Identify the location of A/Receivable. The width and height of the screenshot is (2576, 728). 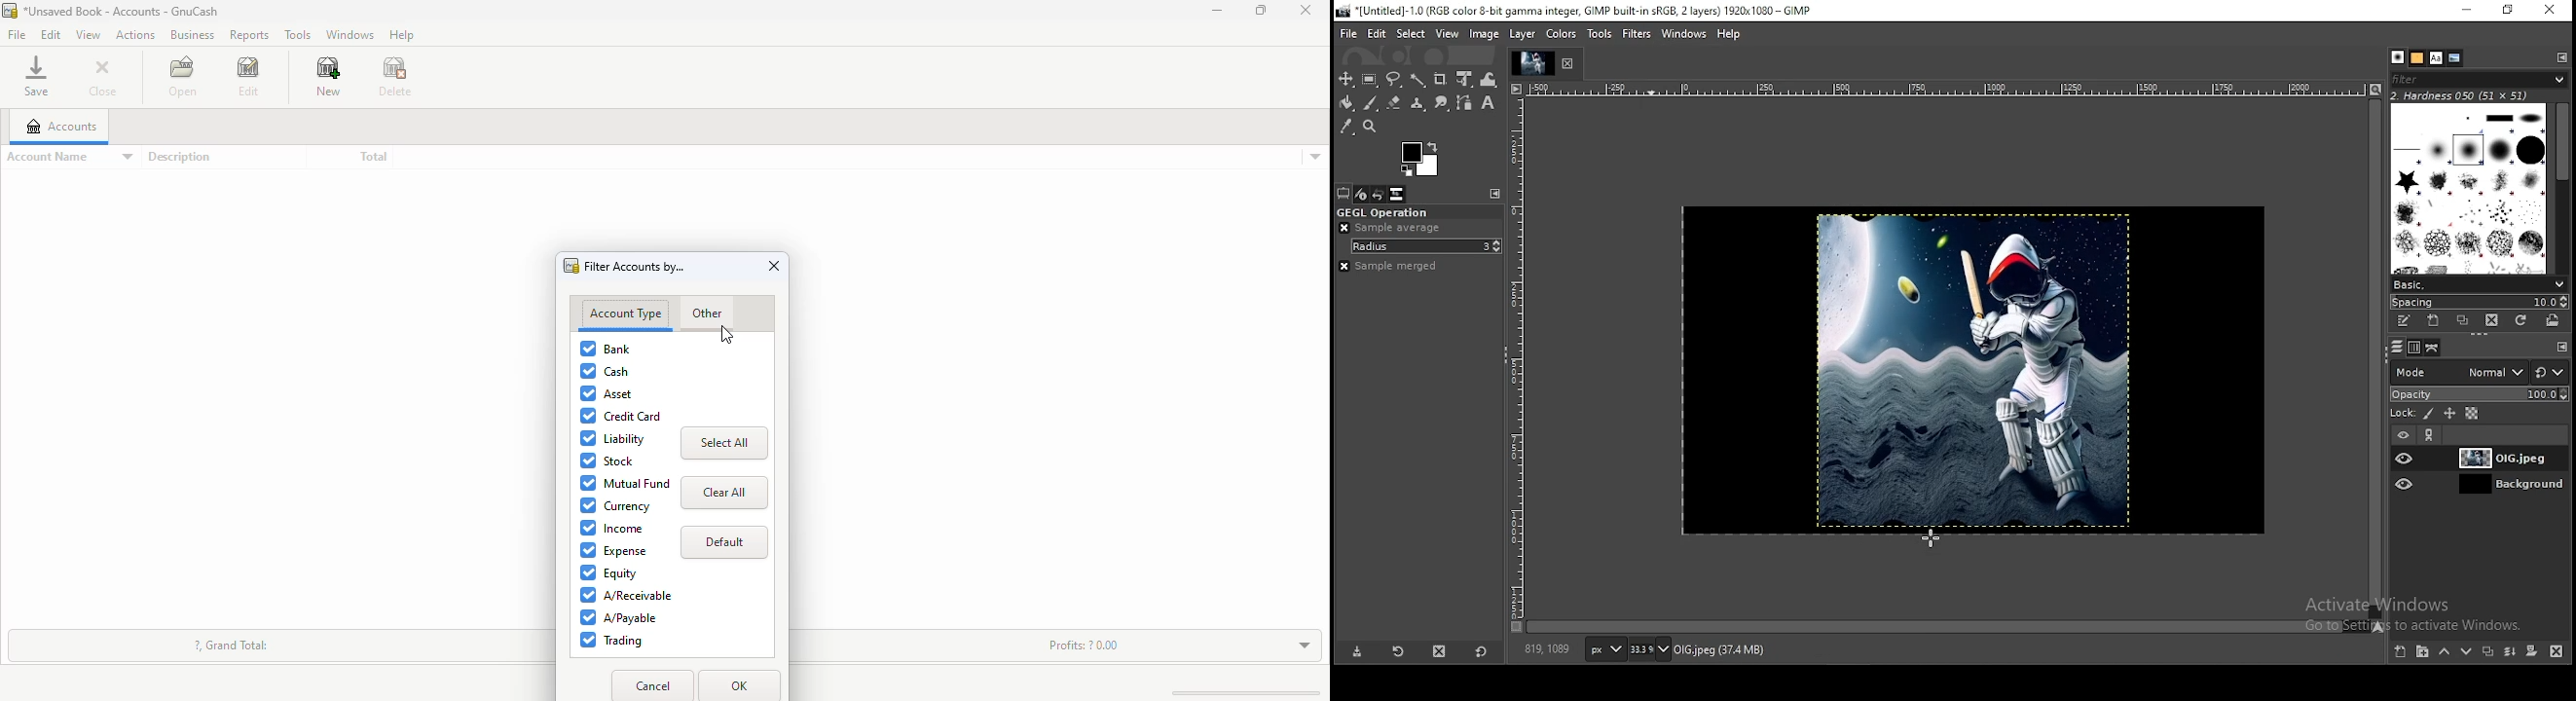
(627, 595).